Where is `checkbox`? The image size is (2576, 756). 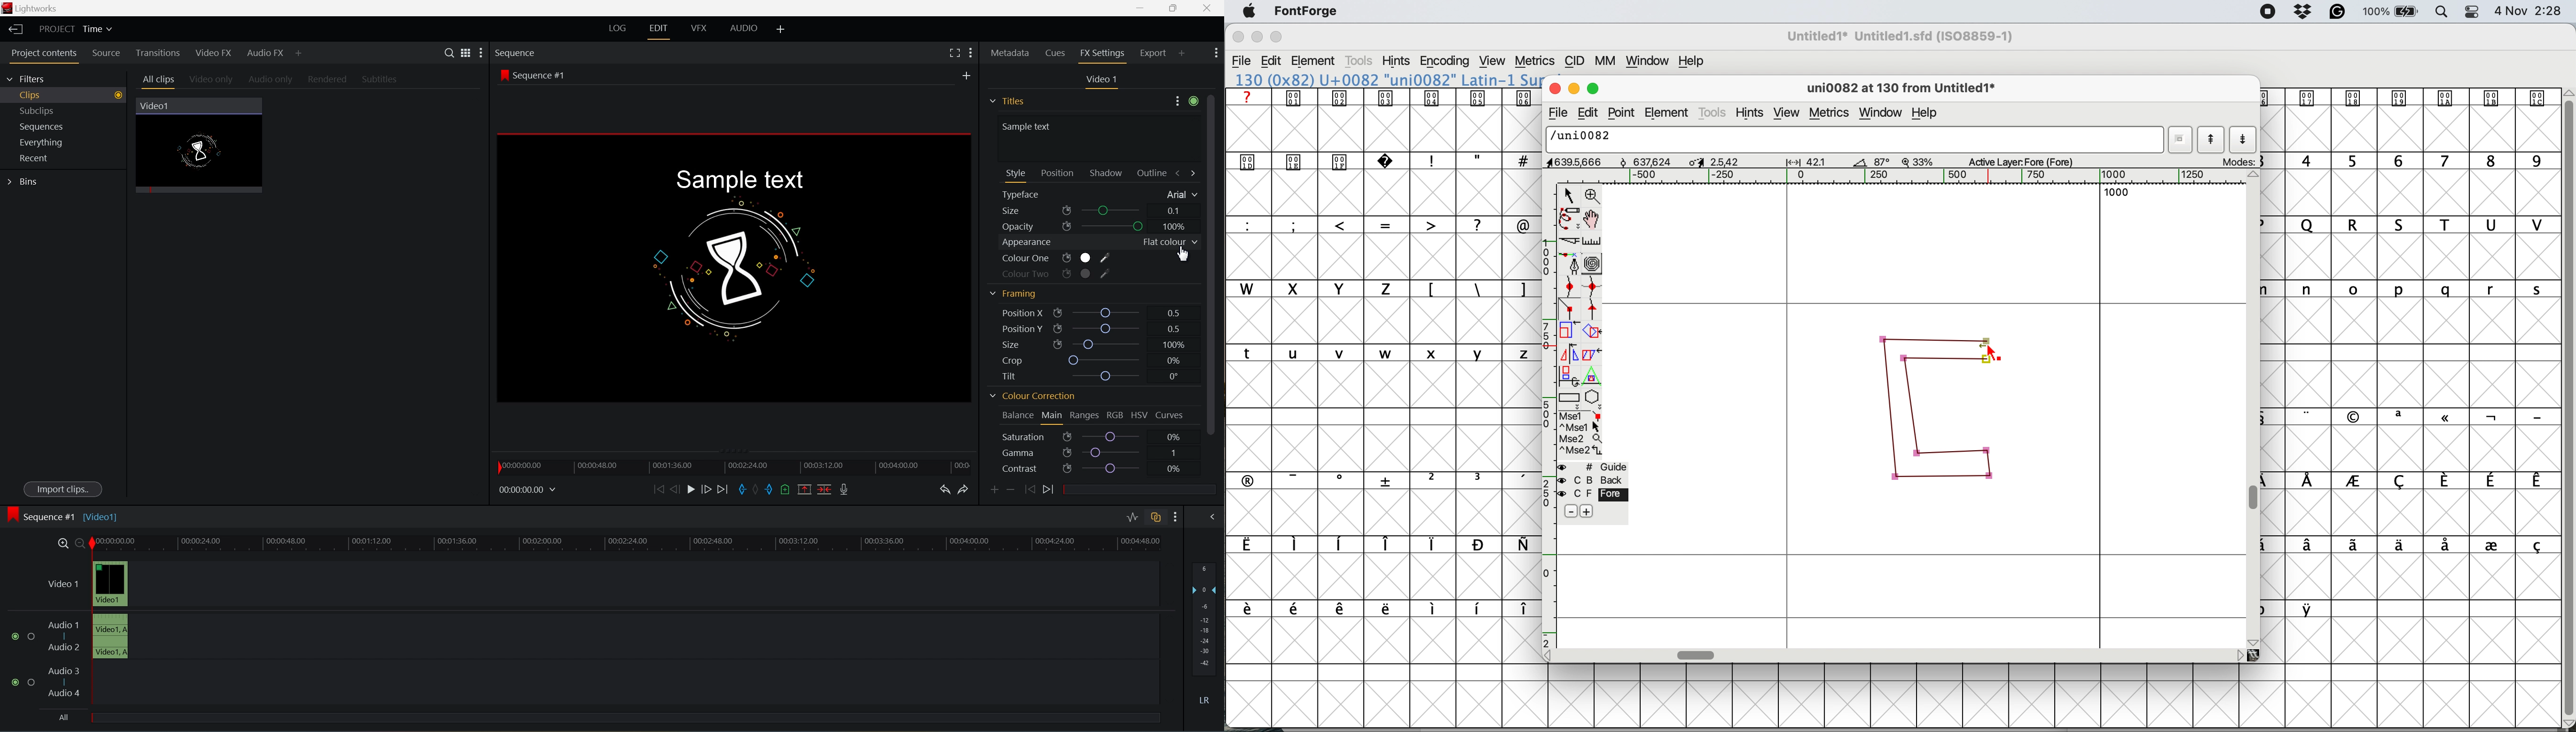
checkbox is located at coordinates (33, 684).